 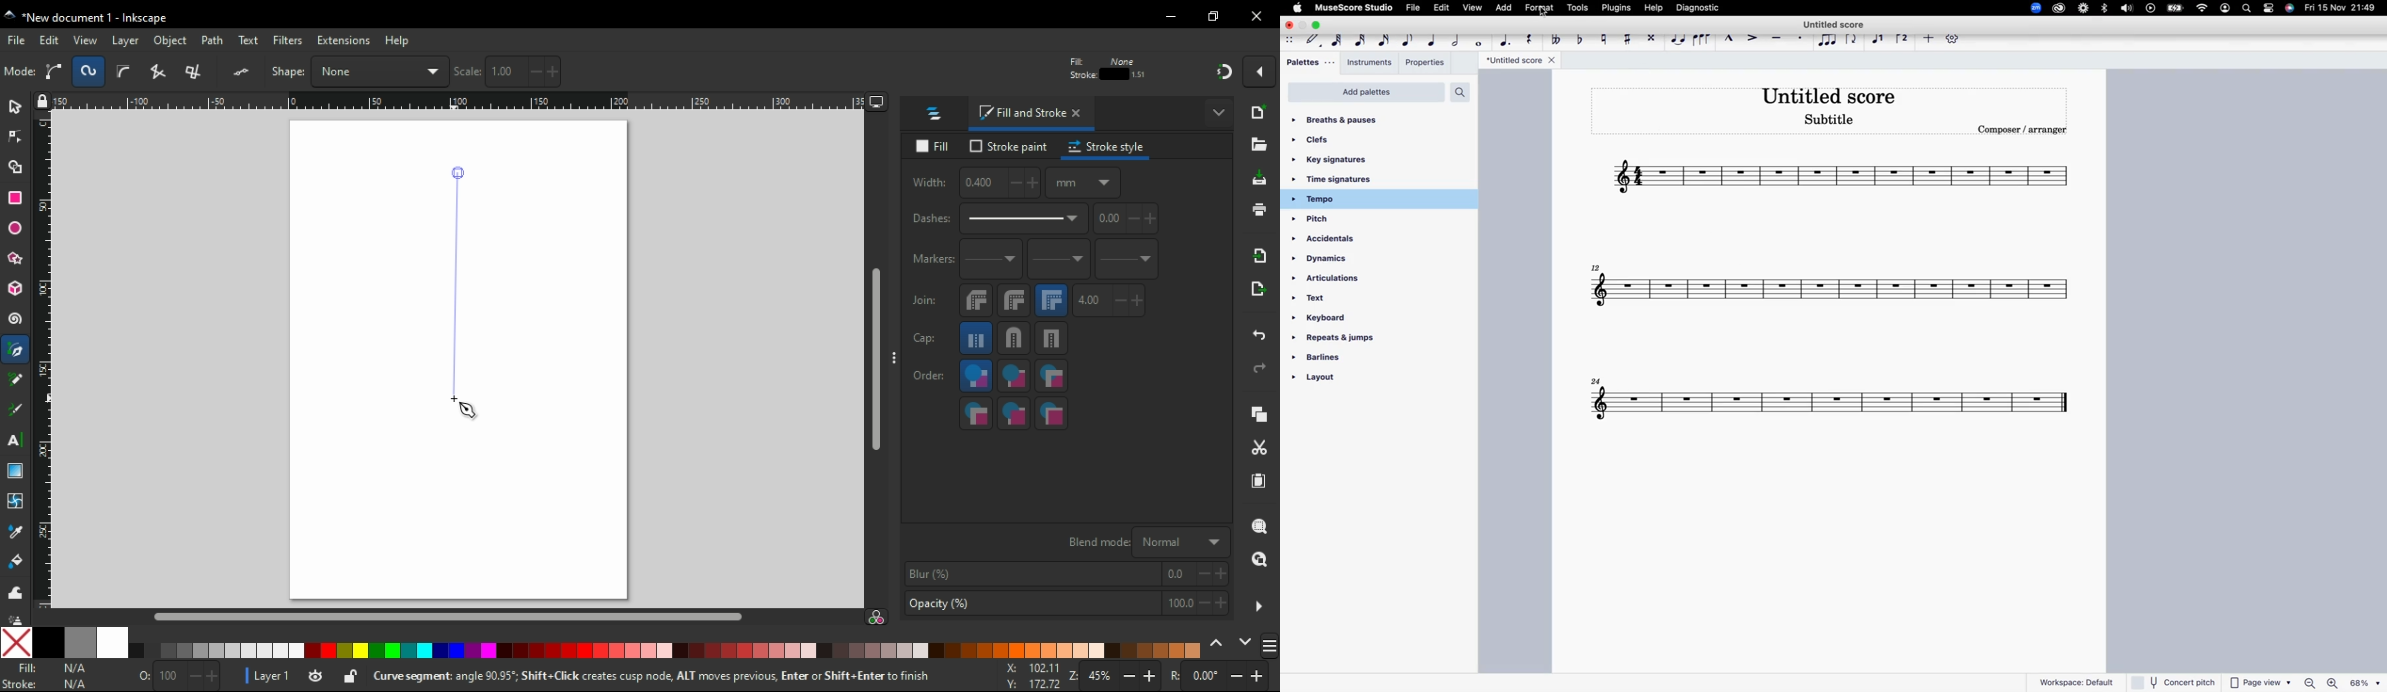 I want to click on scroll bar, so click(x=877, y=360).